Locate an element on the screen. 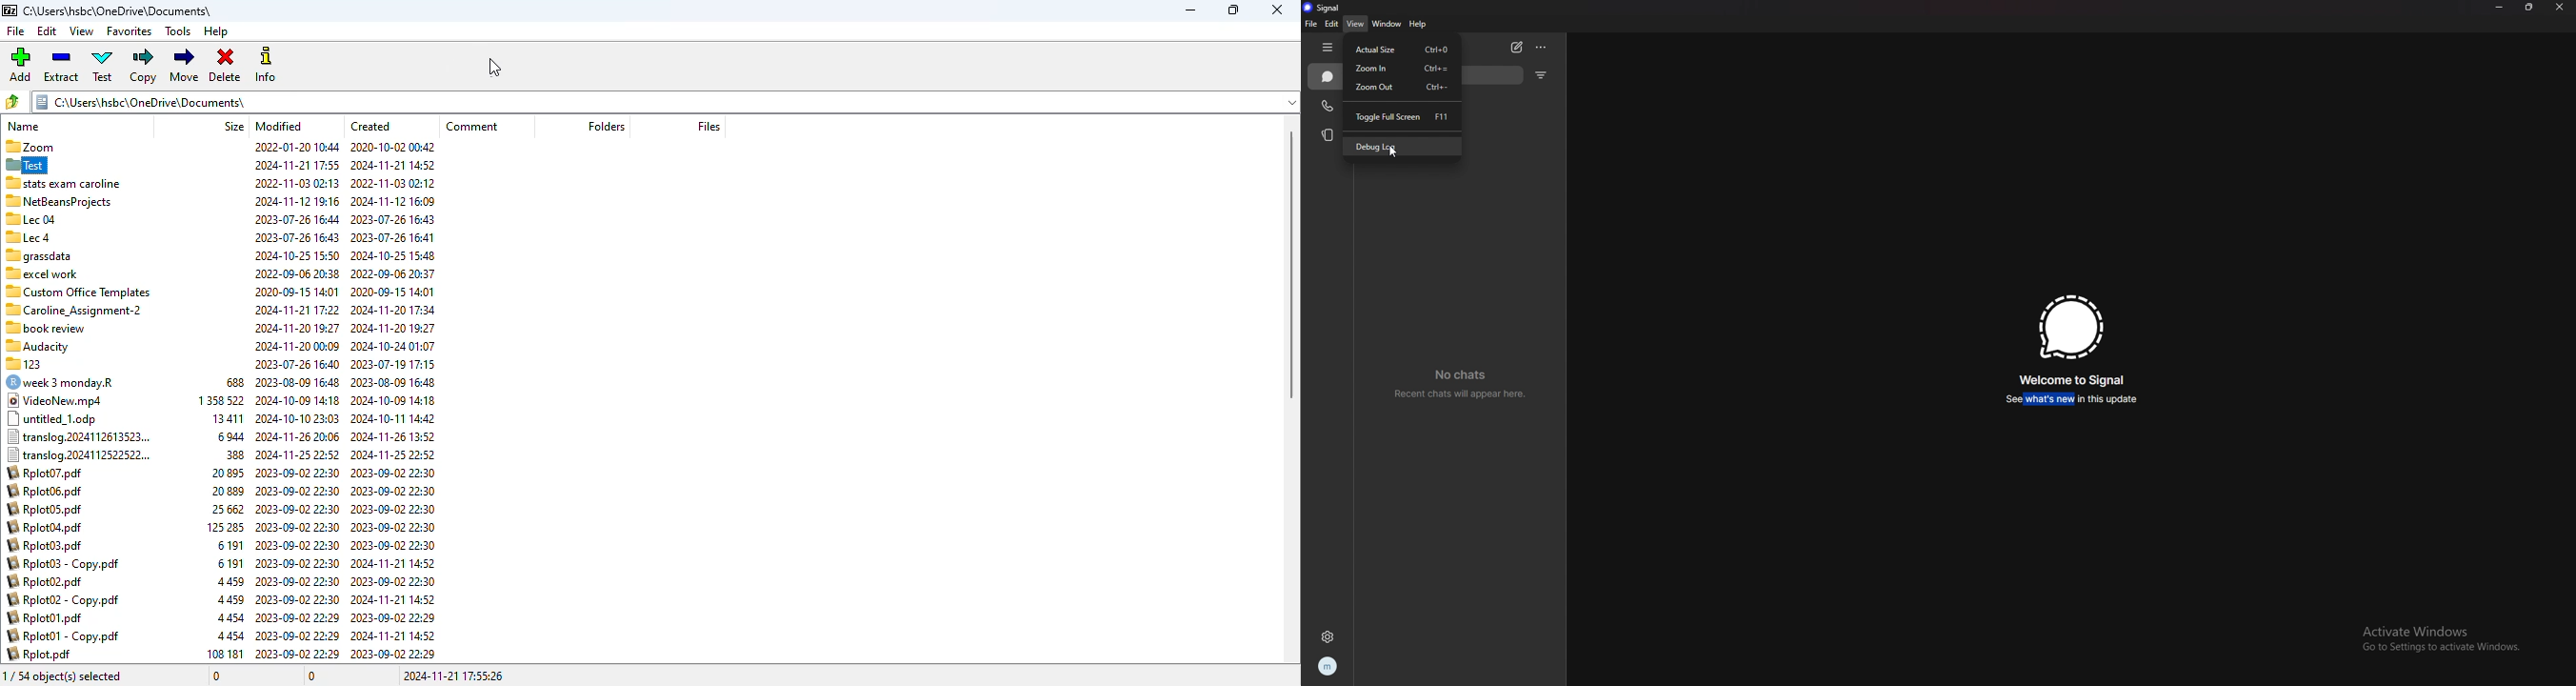  edit is located at coordinates (47, 30).